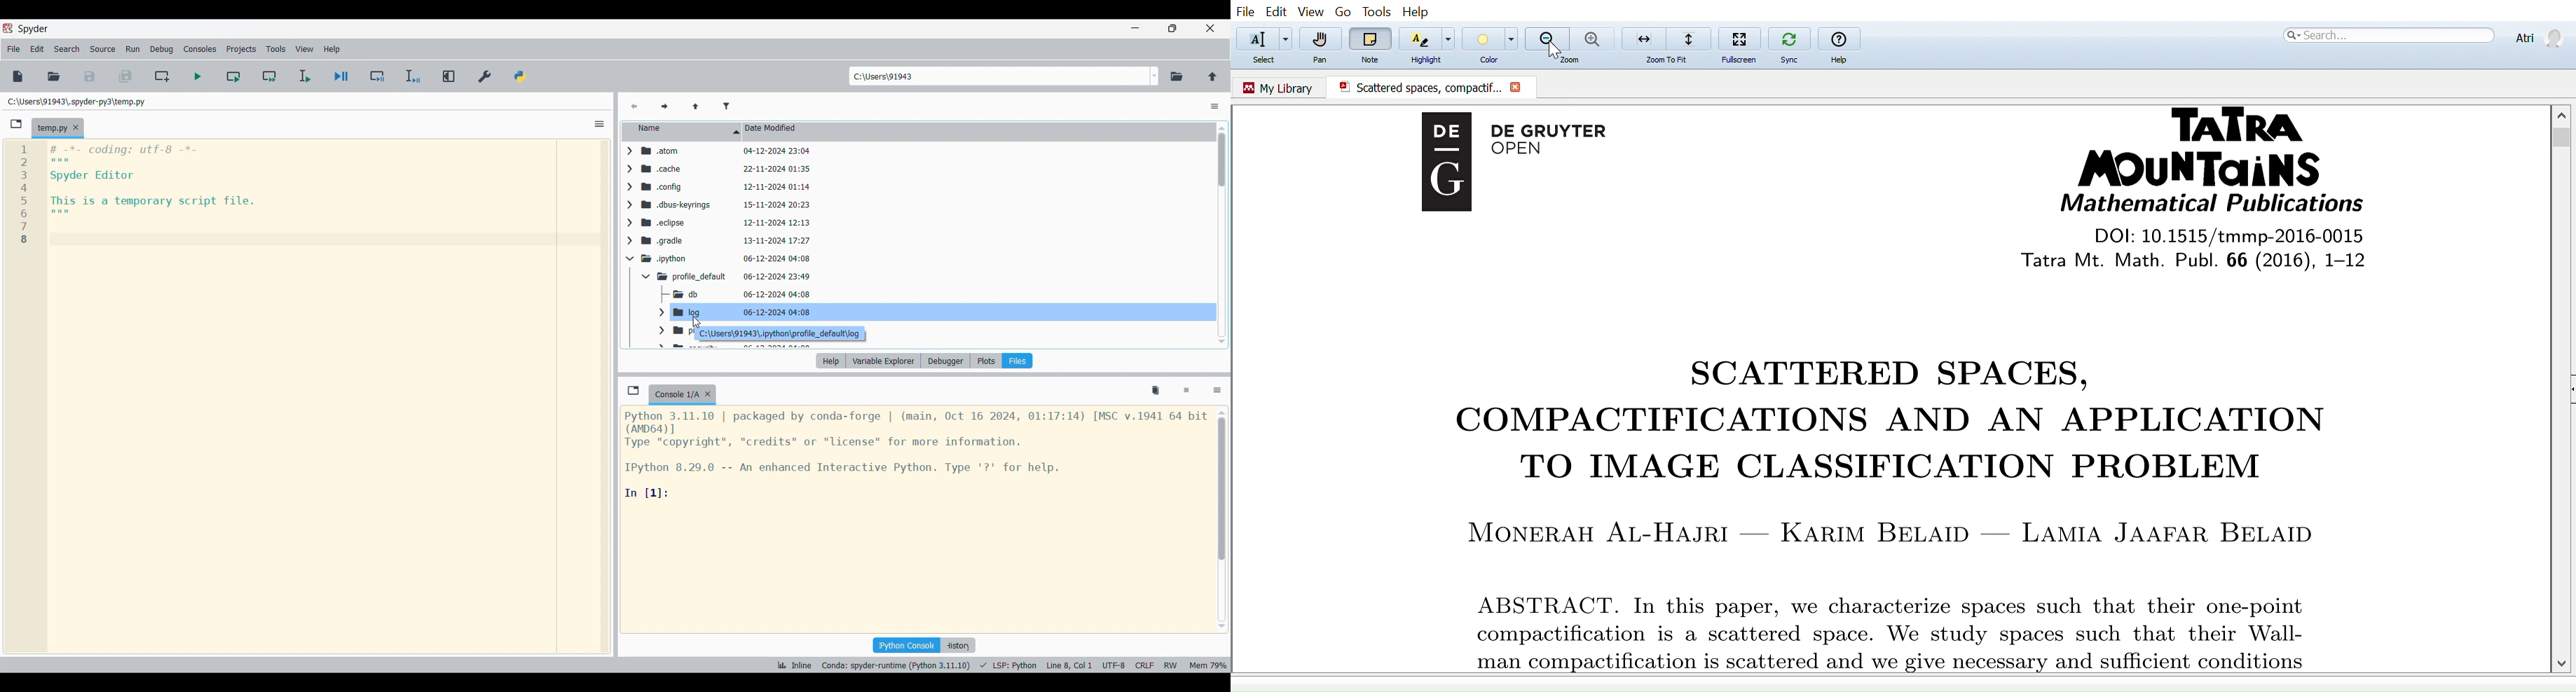 This screenshot has height=700, width=2576. What do you see at coordinates (18, 76) in the screenshot?
I see `New file` at bounding box center [18, 76].